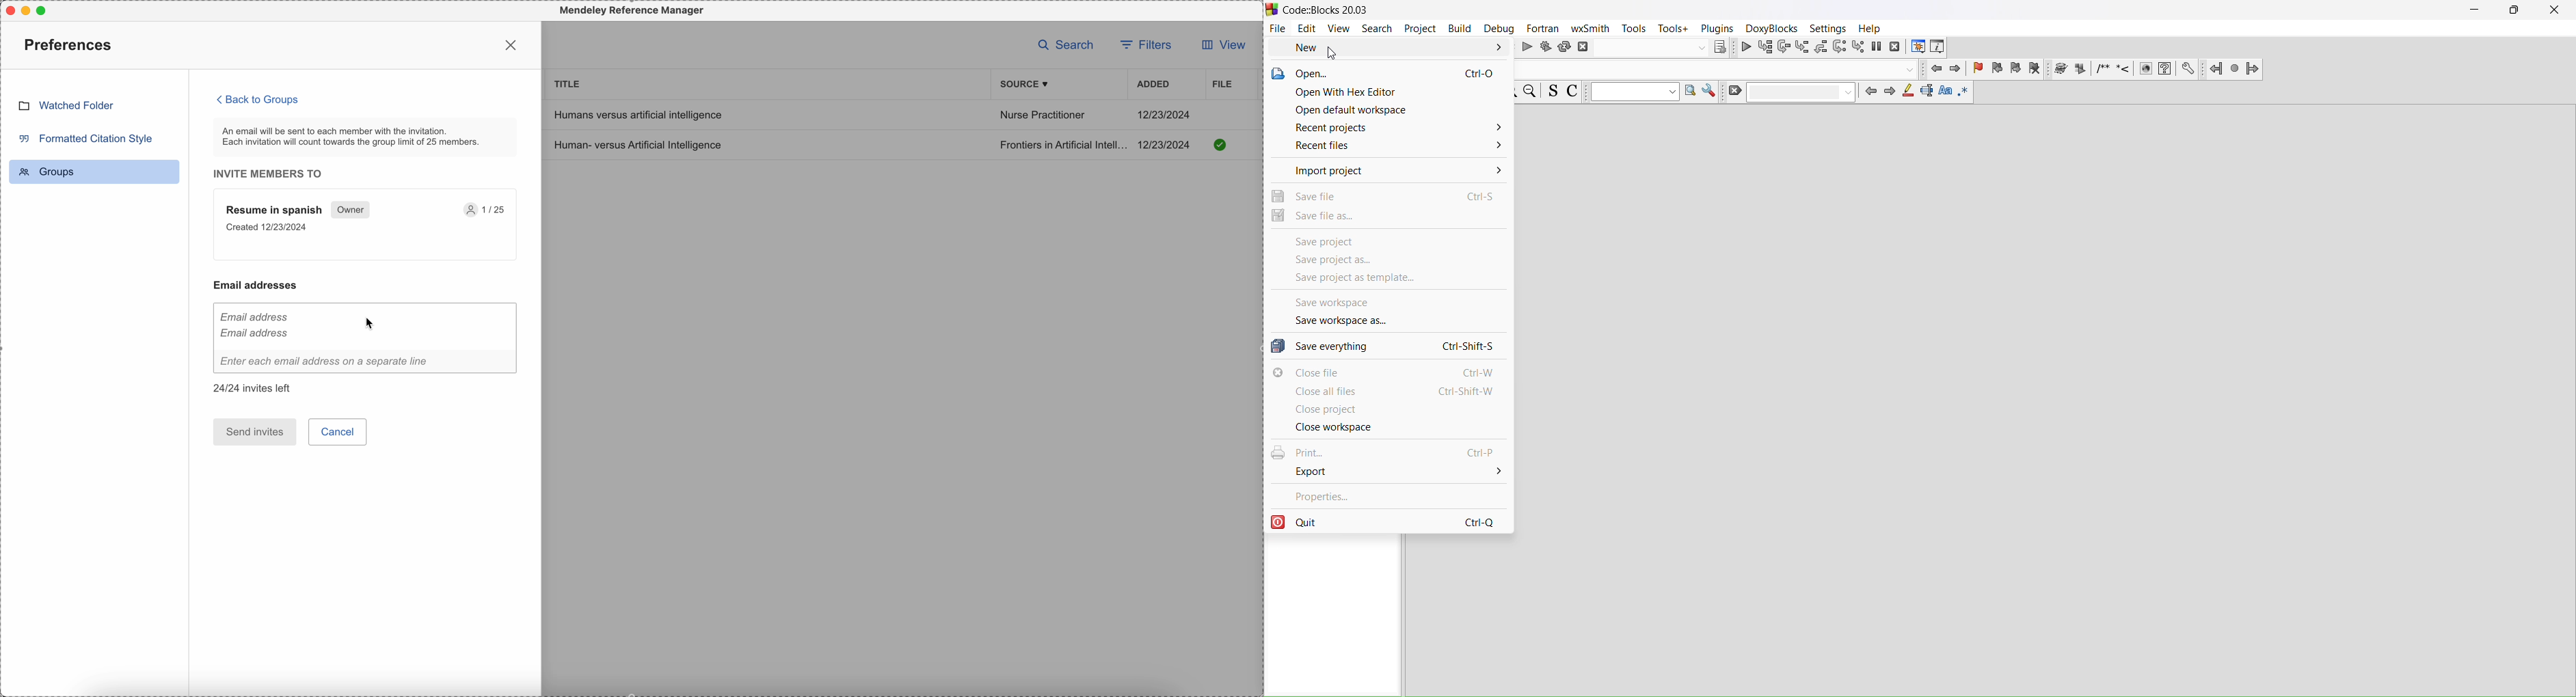  Describe the element at coordinates (1388, 171) in the screenshot. I see `import project` at that location.